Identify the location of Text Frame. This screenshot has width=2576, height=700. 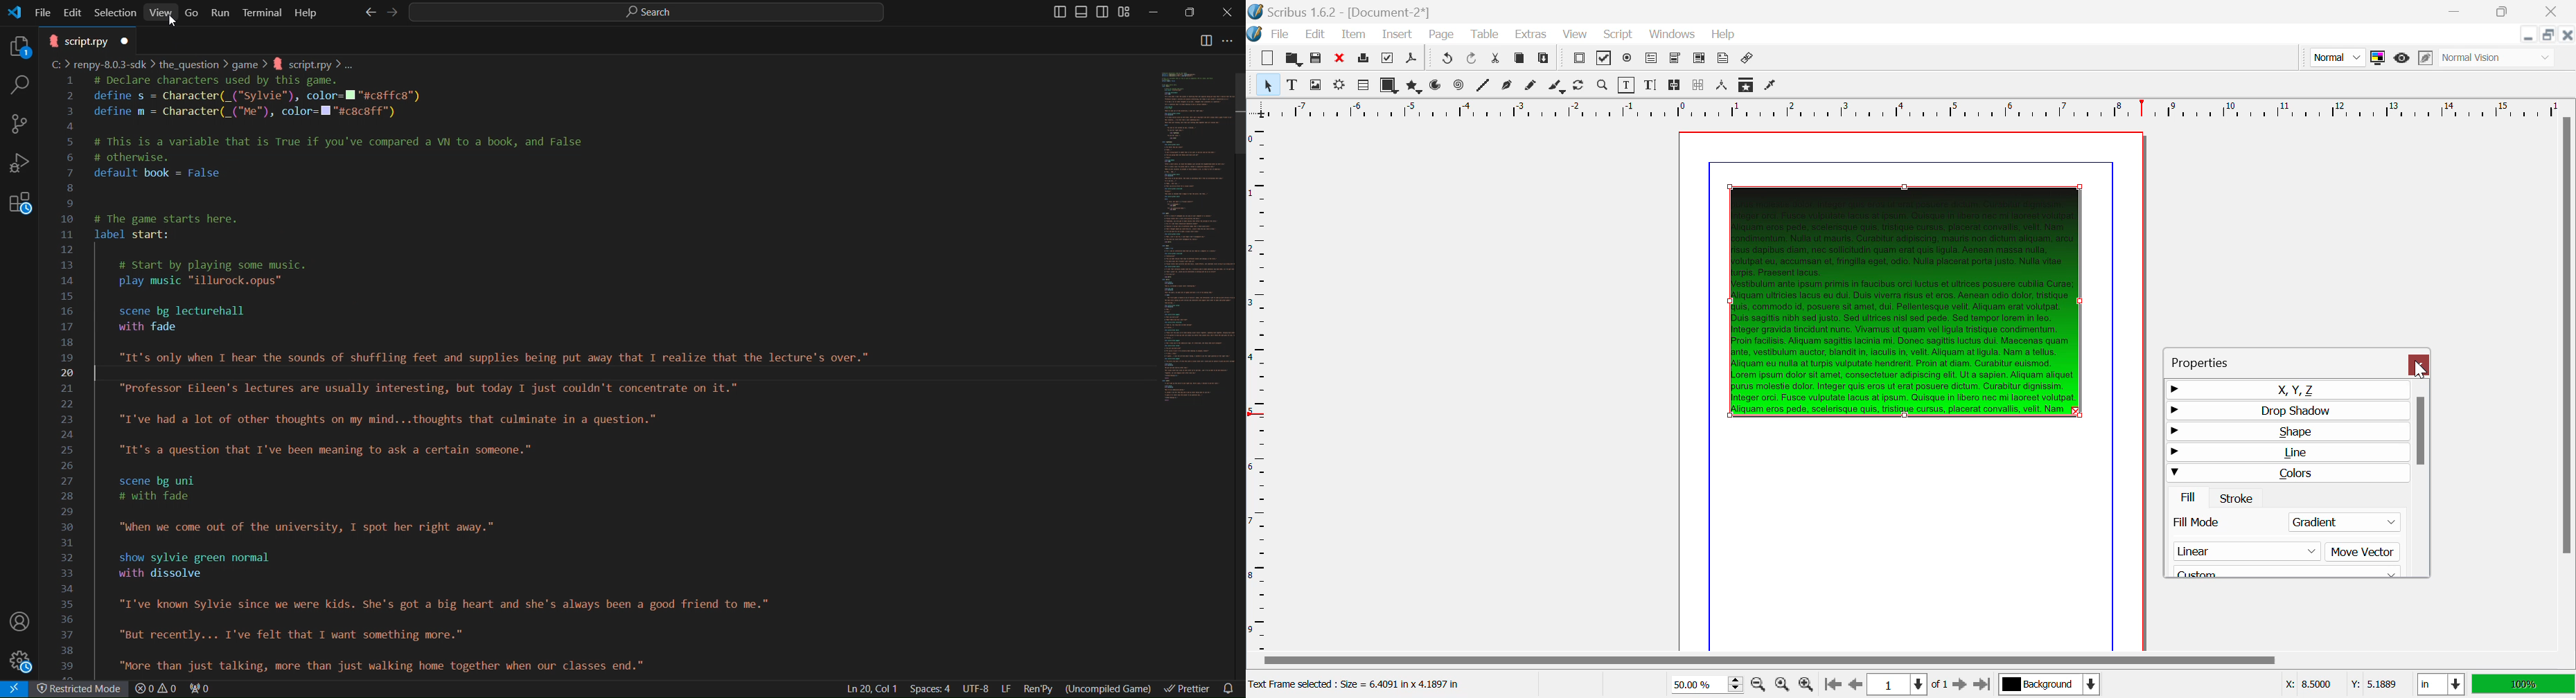
(1292, 84).